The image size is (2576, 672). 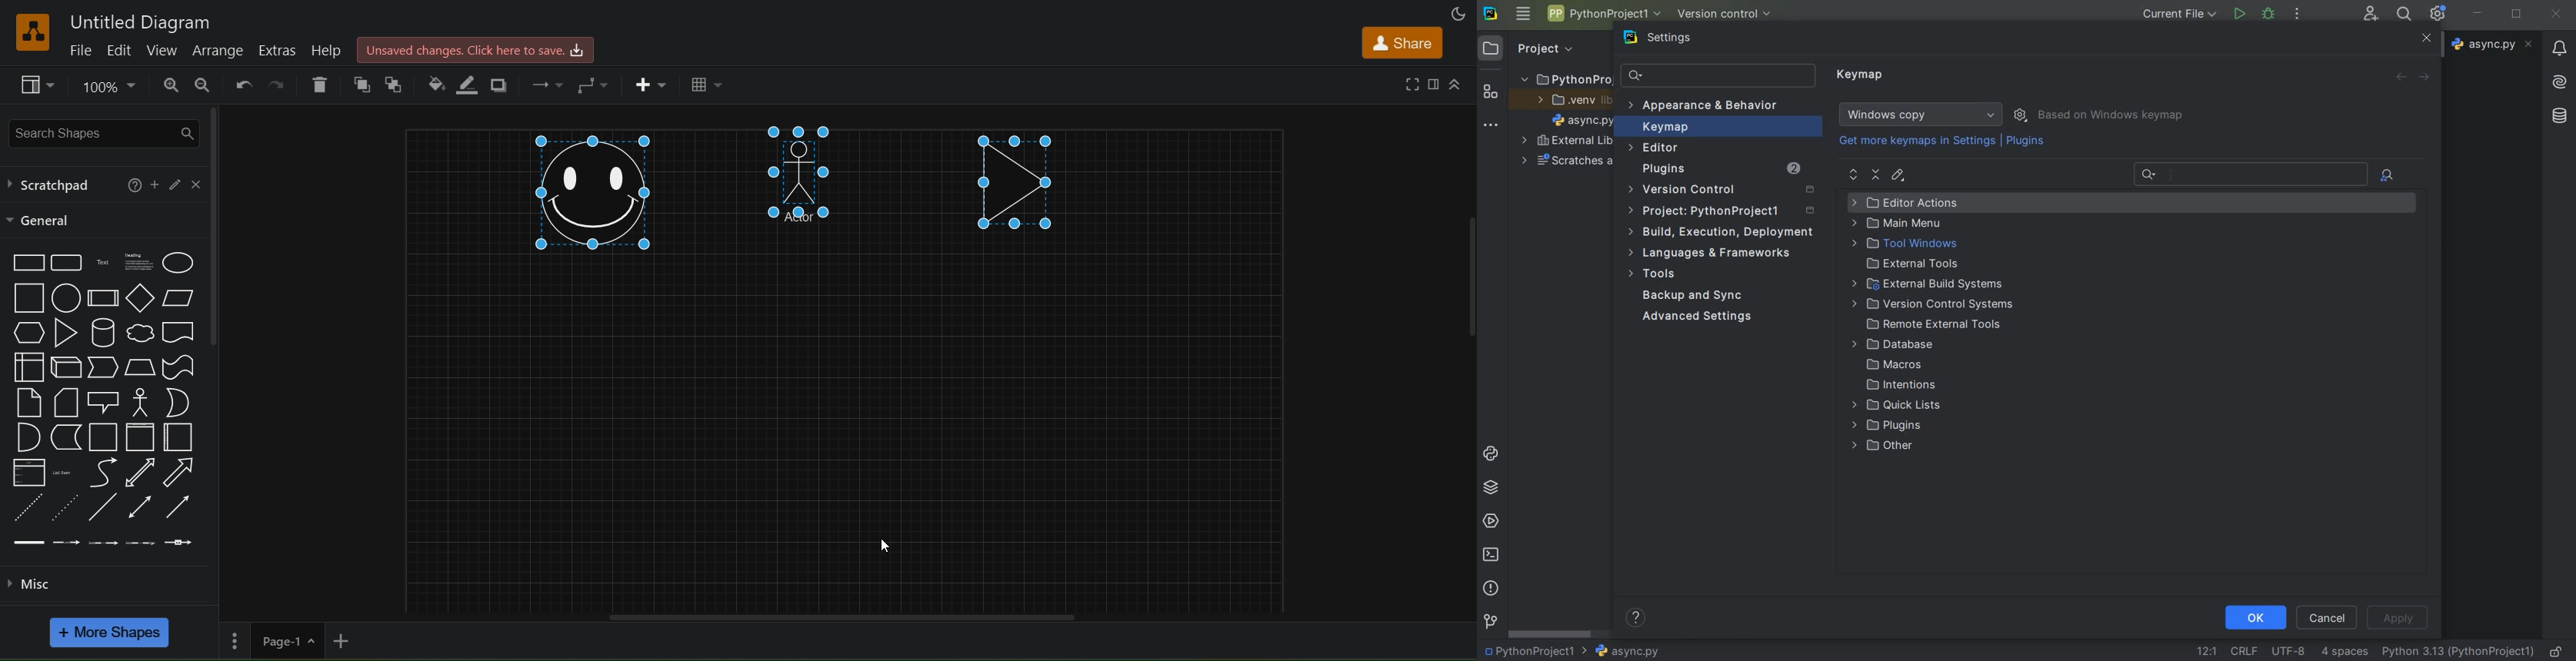 What do you see at coordinates (138, 402) in the screenshot?
I see `actor` at bounding box center [138, 402].